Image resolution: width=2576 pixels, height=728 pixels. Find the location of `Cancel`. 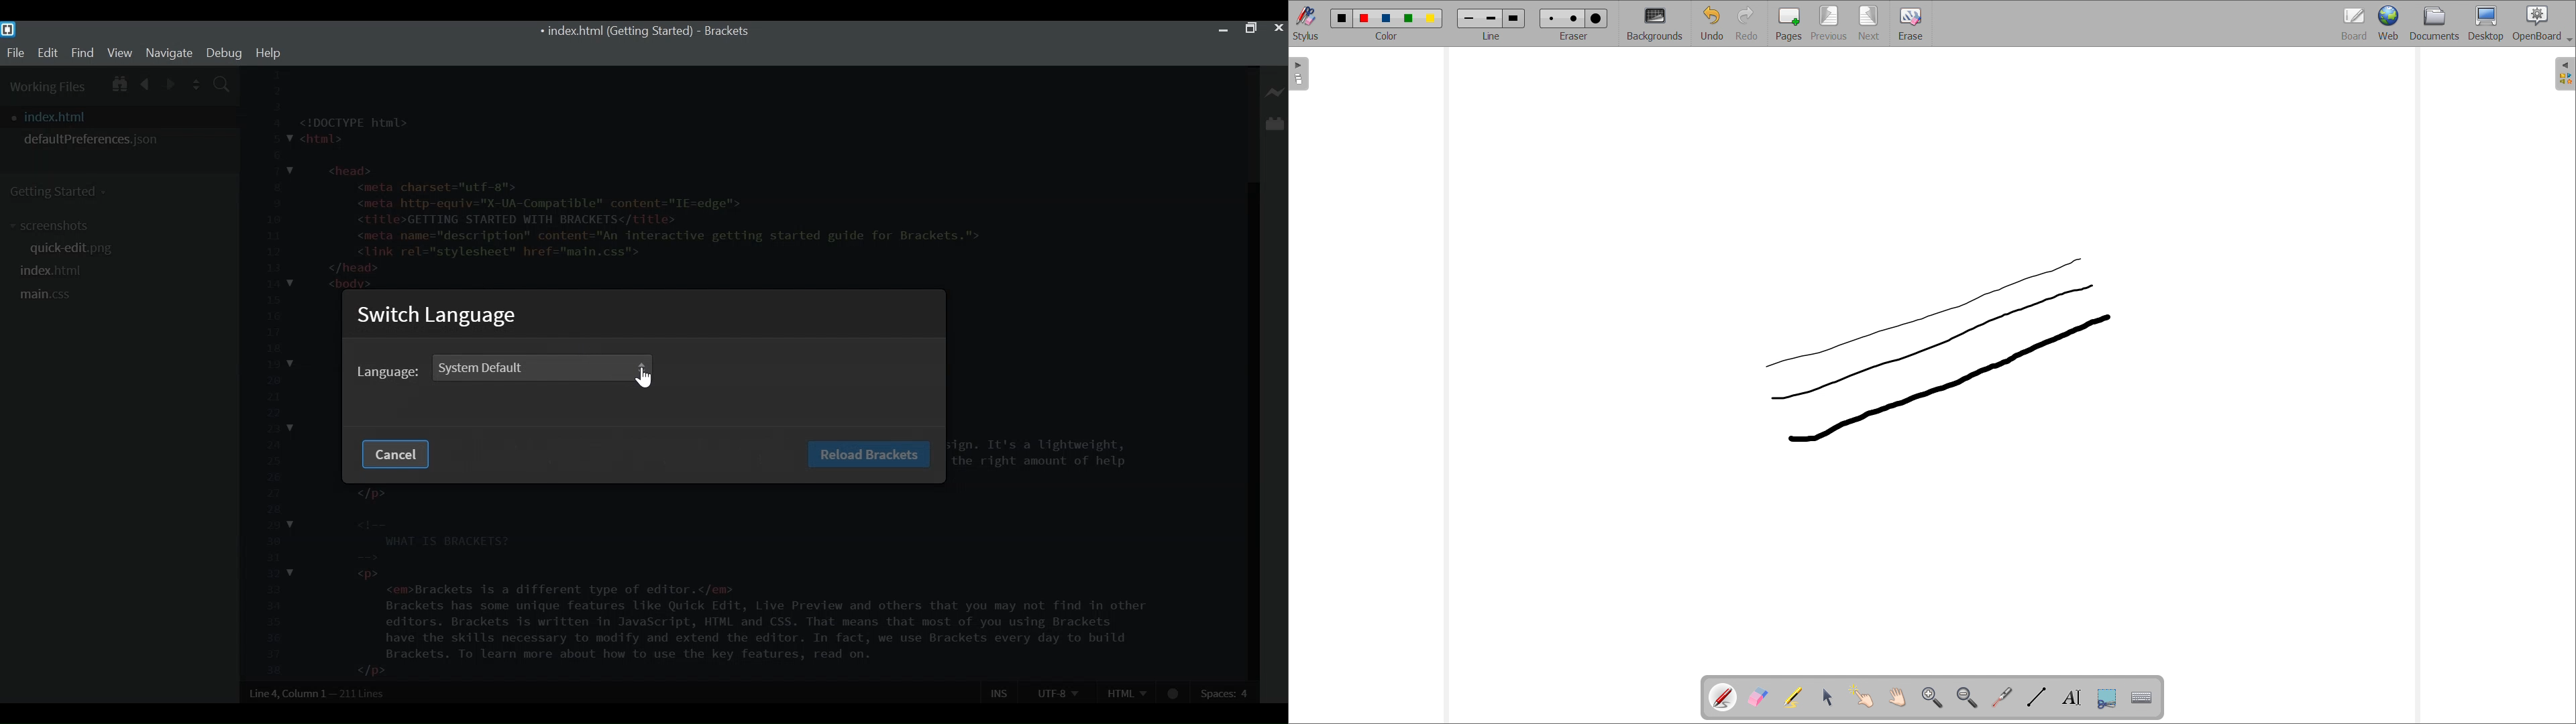

Cancel is located at coordinates (393, 455).